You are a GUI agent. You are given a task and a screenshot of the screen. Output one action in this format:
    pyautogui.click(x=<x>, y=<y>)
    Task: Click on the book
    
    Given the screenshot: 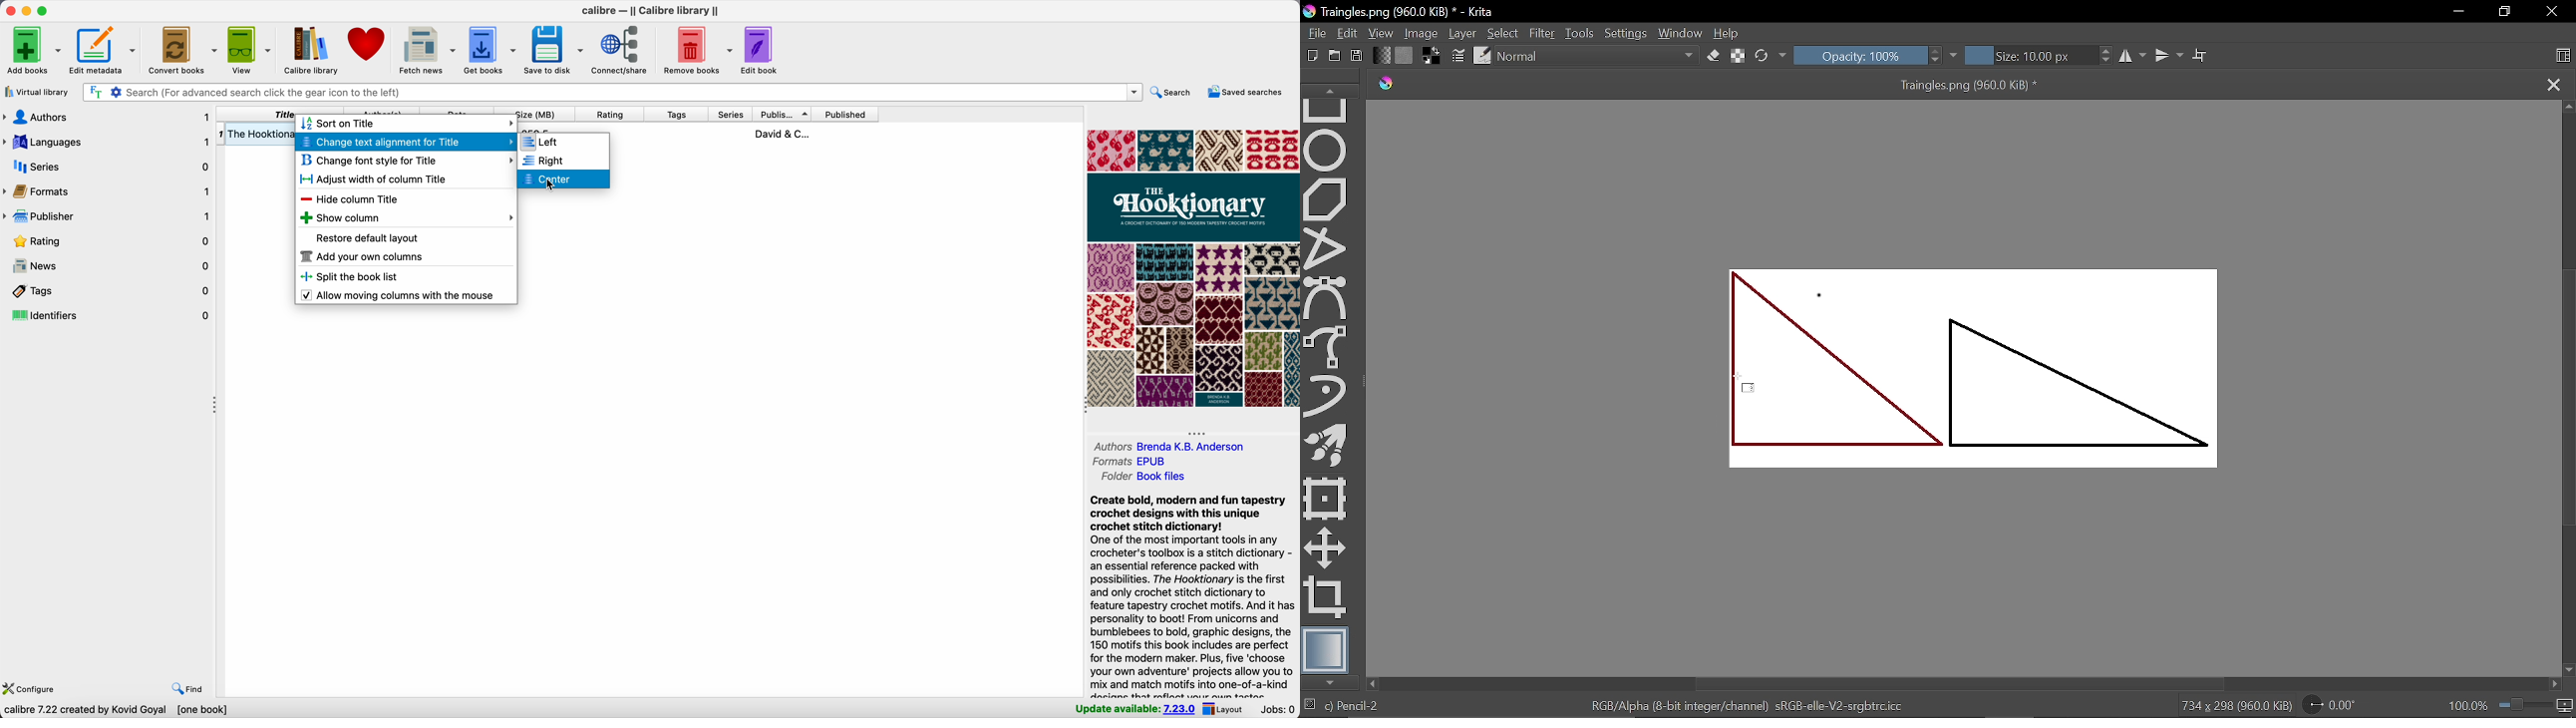 What is the action you would take?
    pyautogui.click(x=746, y=133)
    